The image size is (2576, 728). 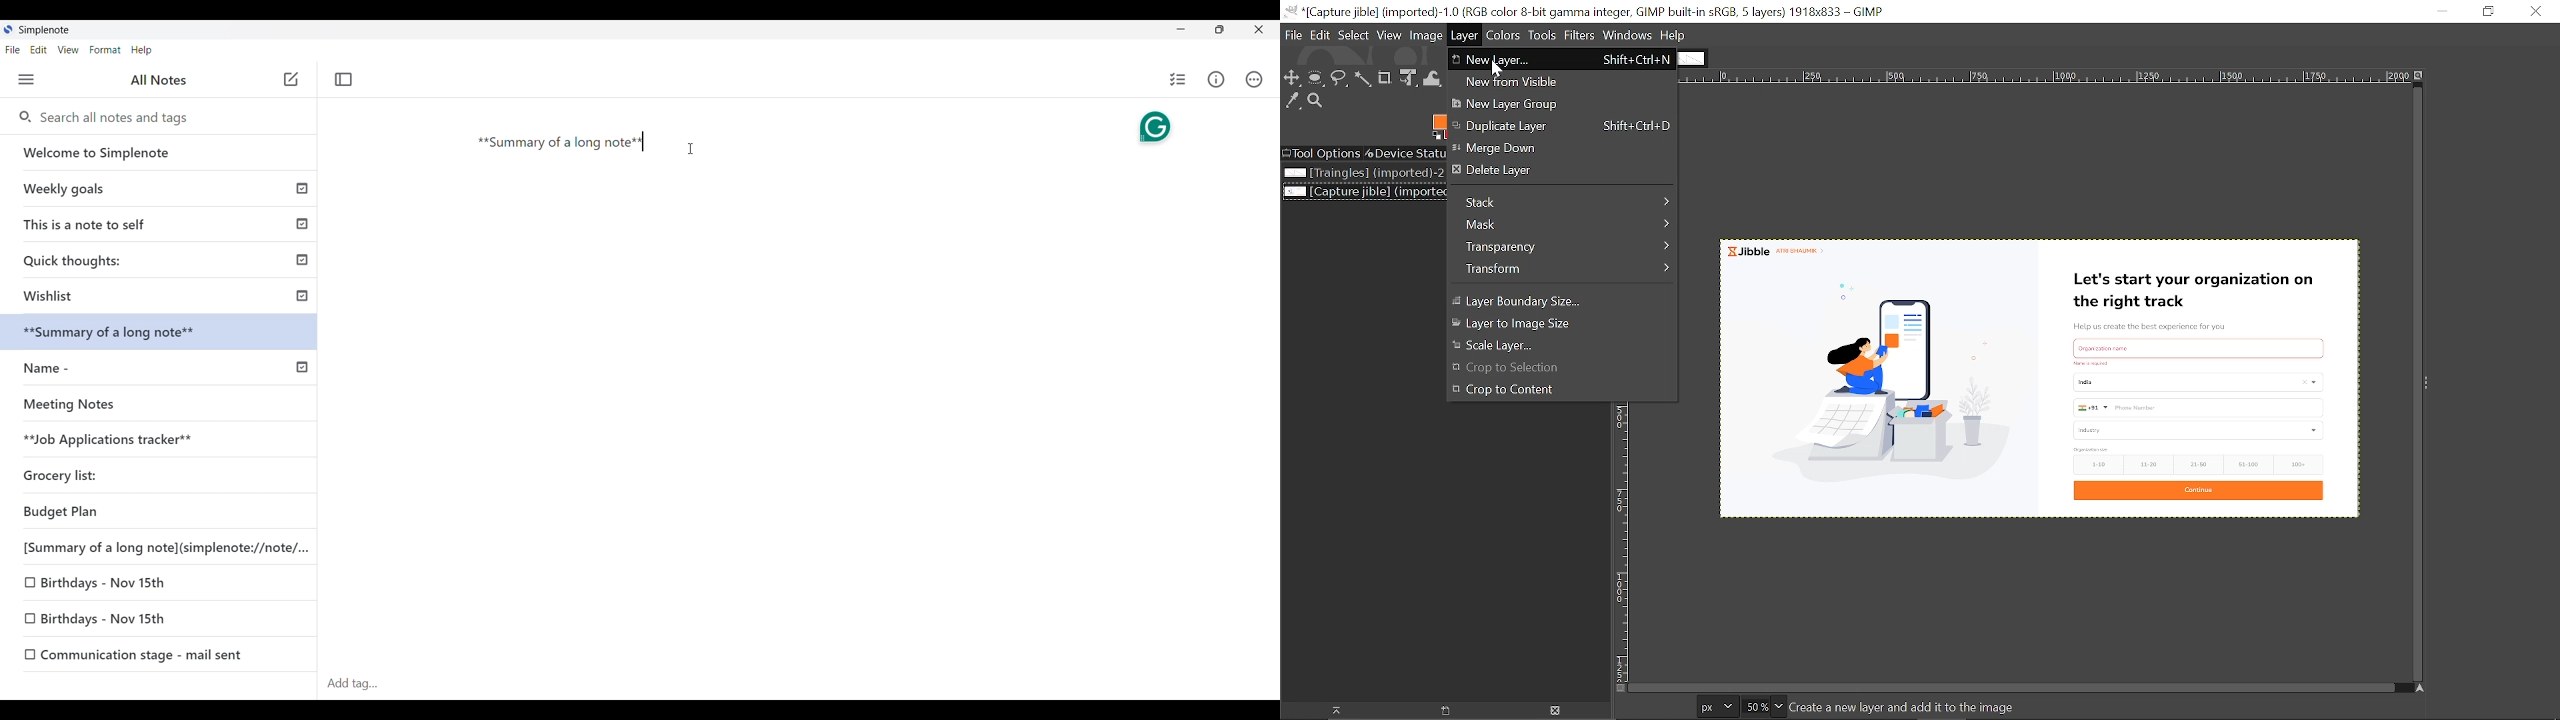 I want to click on View, so click(x=1389, y=35).